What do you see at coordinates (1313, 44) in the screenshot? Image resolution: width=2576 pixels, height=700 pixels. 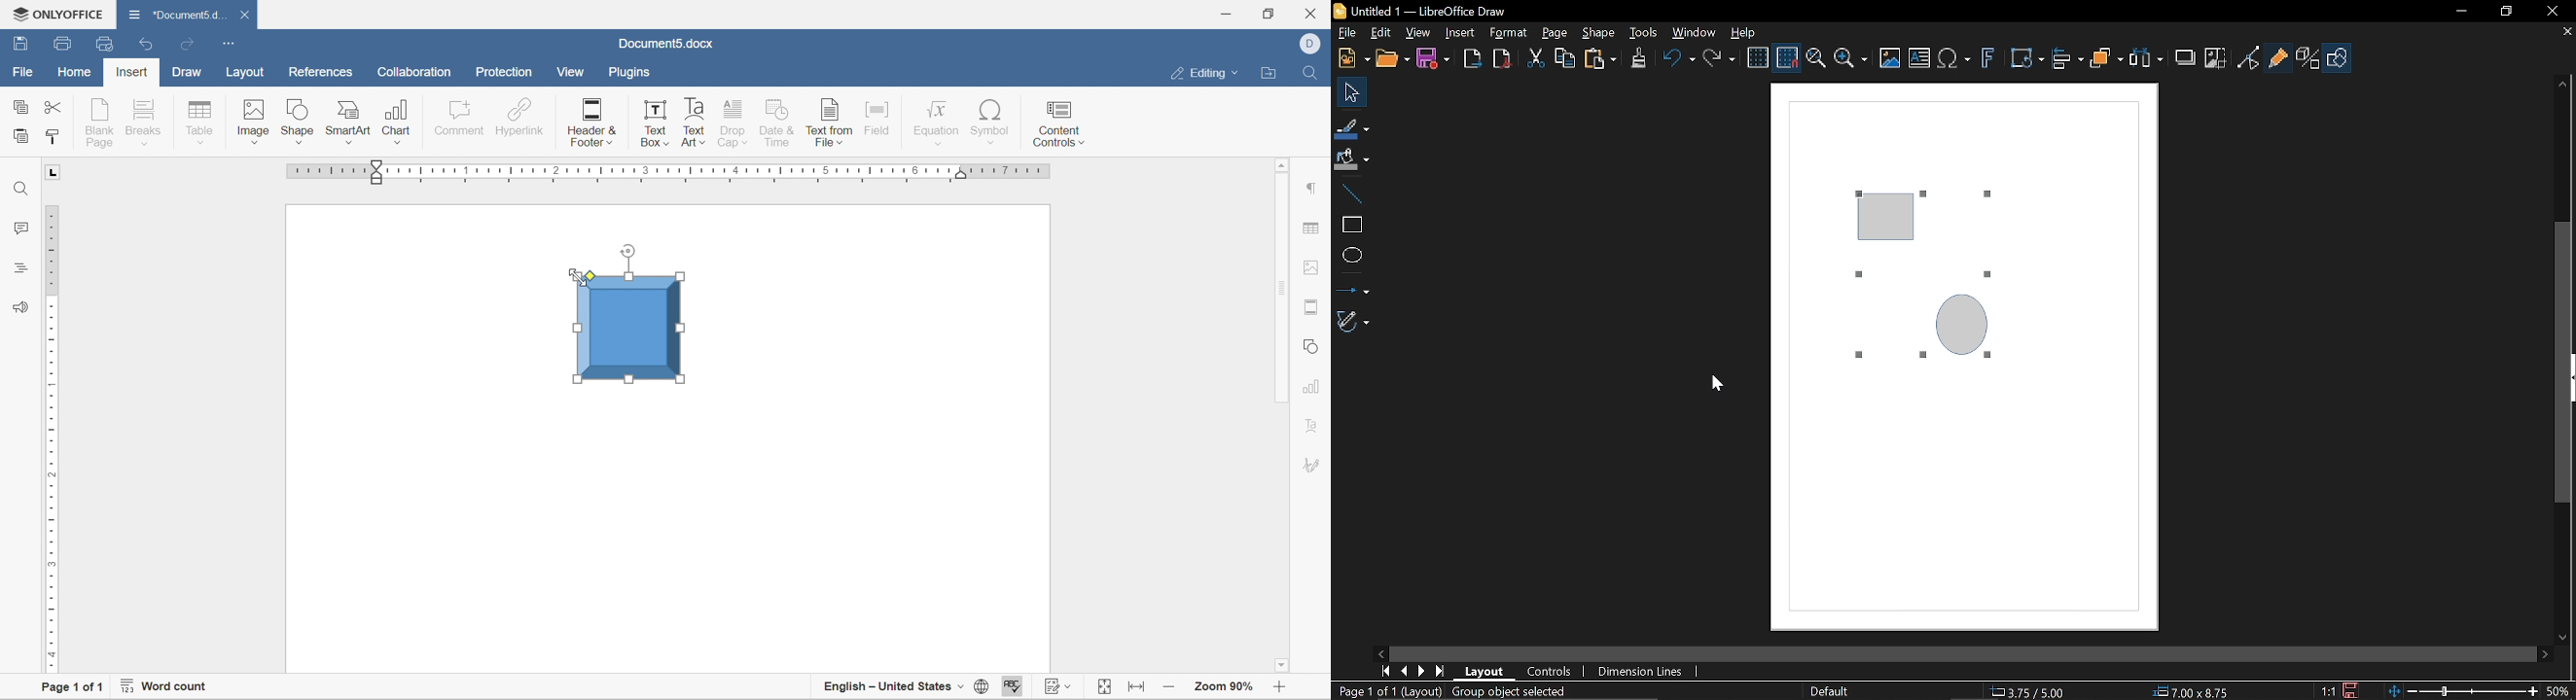 I see `dell` at bounding box center [1313, 44].